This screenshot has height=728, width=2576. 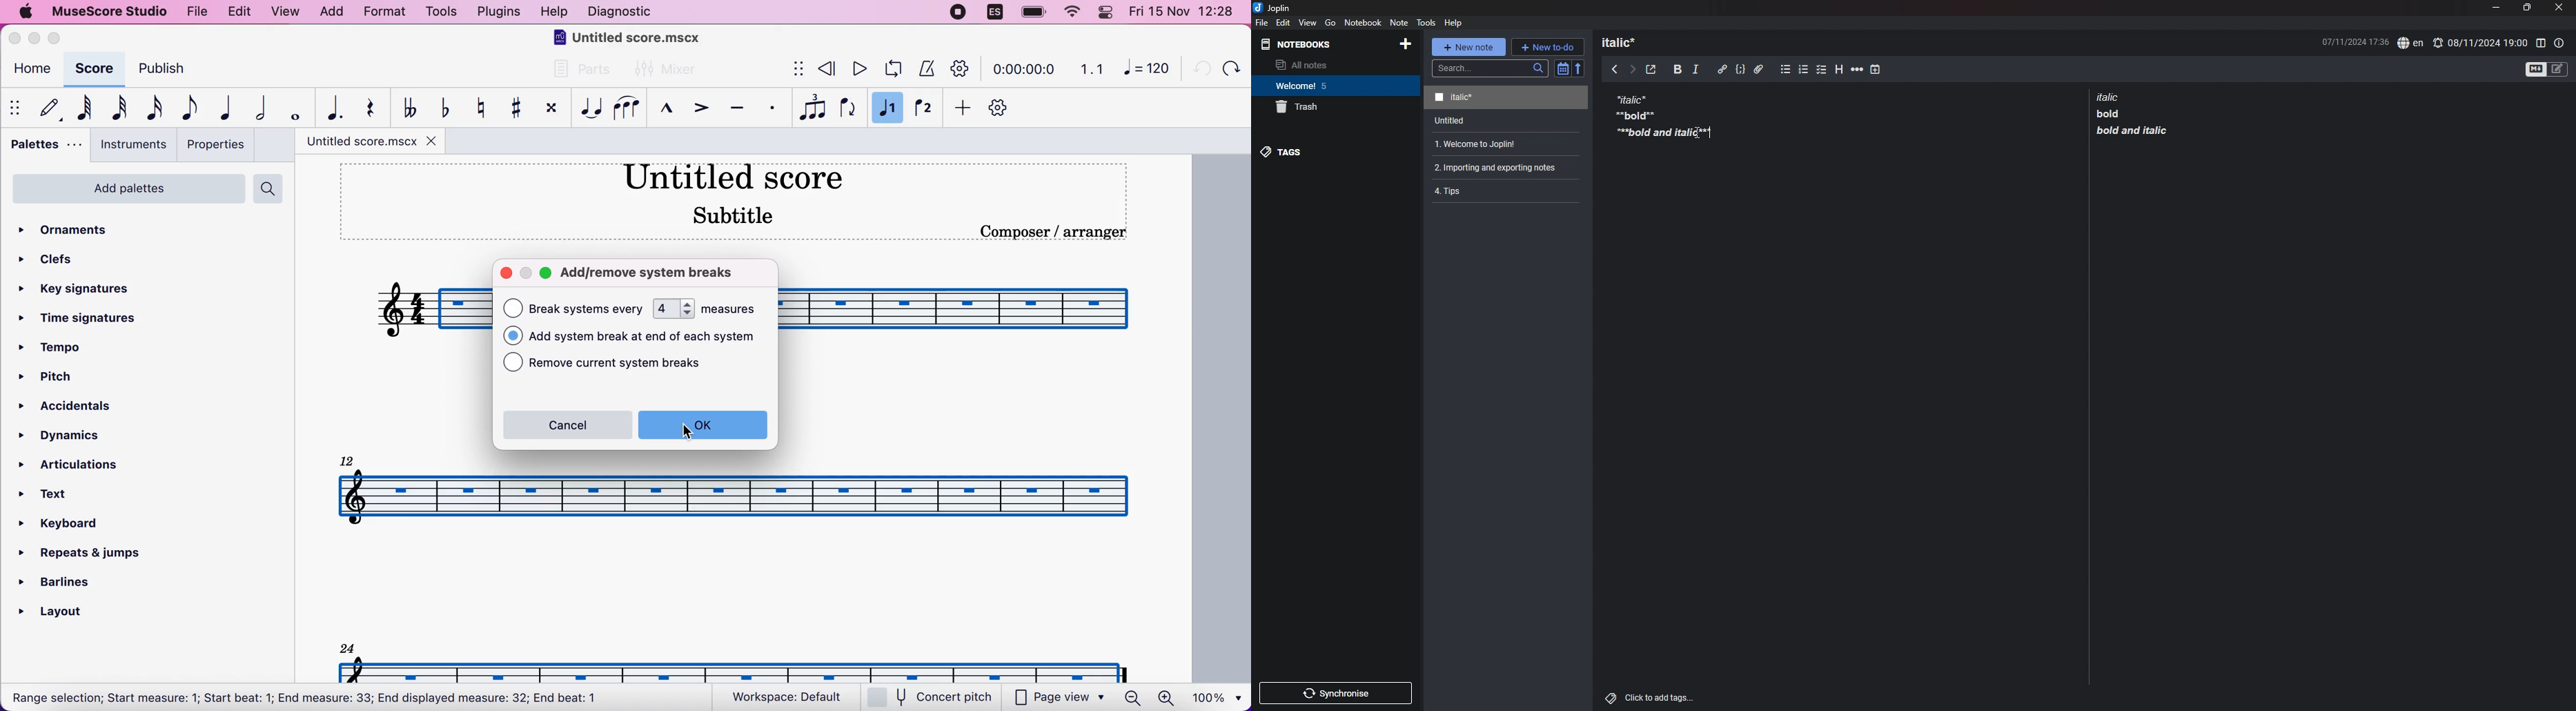 I want to click on toggle external editor, so click(x=1651, y=70).